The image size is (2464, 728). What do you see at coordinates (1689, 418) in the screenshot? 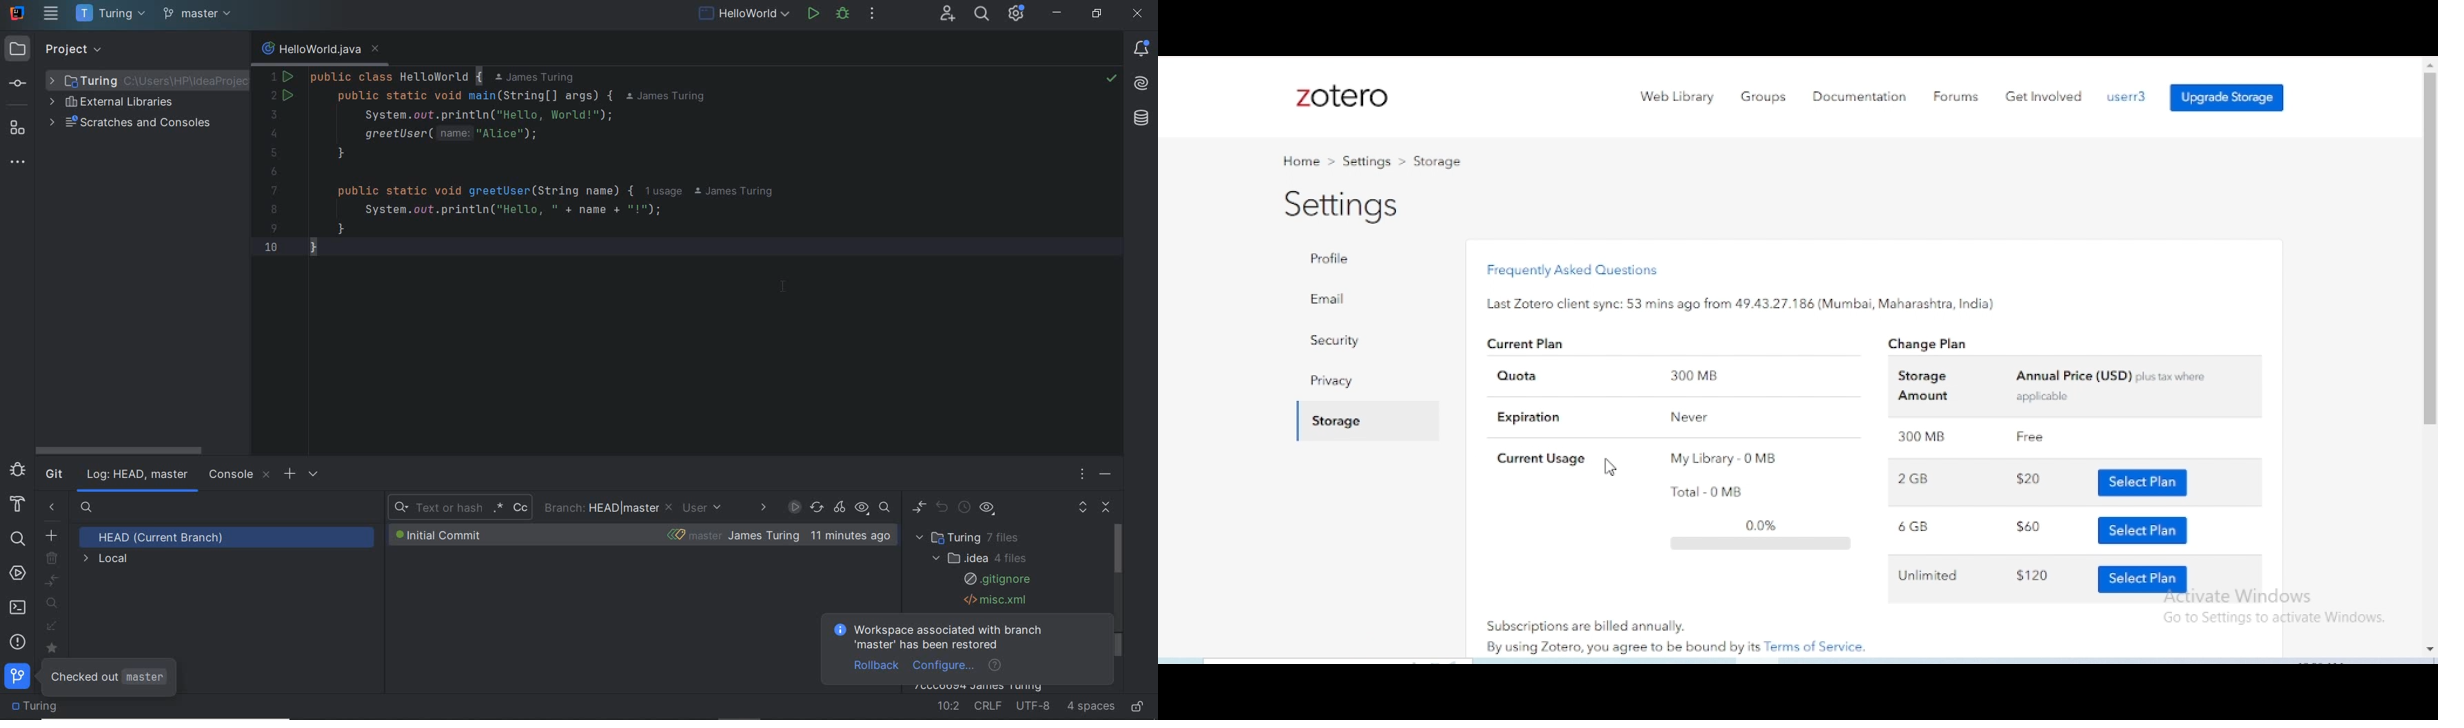
I see `never` at bounding box center [1689, 418].